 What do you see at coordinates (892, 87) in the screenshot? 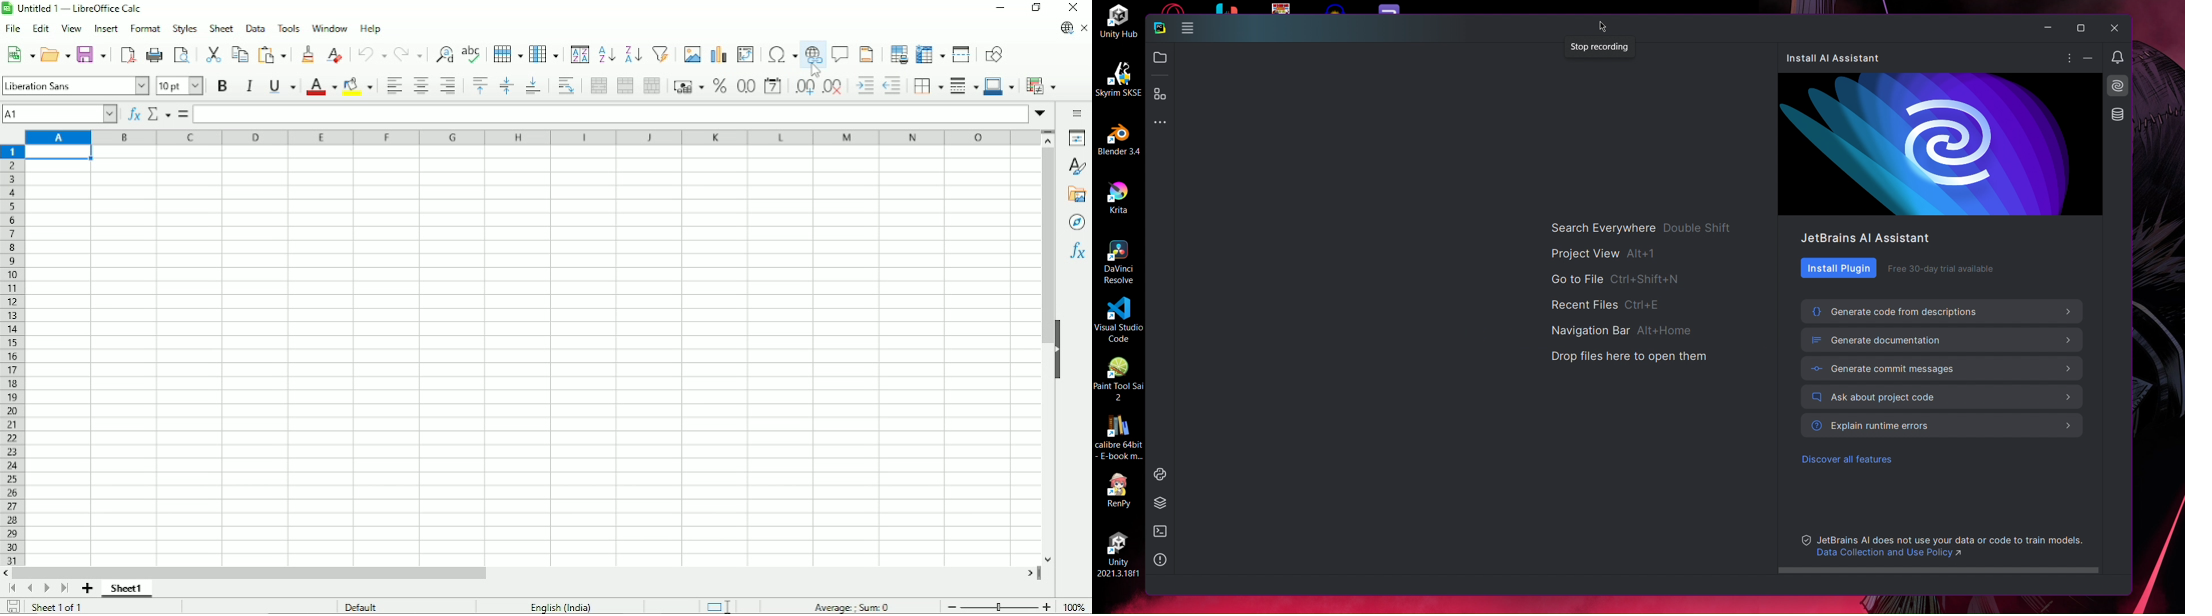
I see `Decrease indent` at bounding box center [892, 87].